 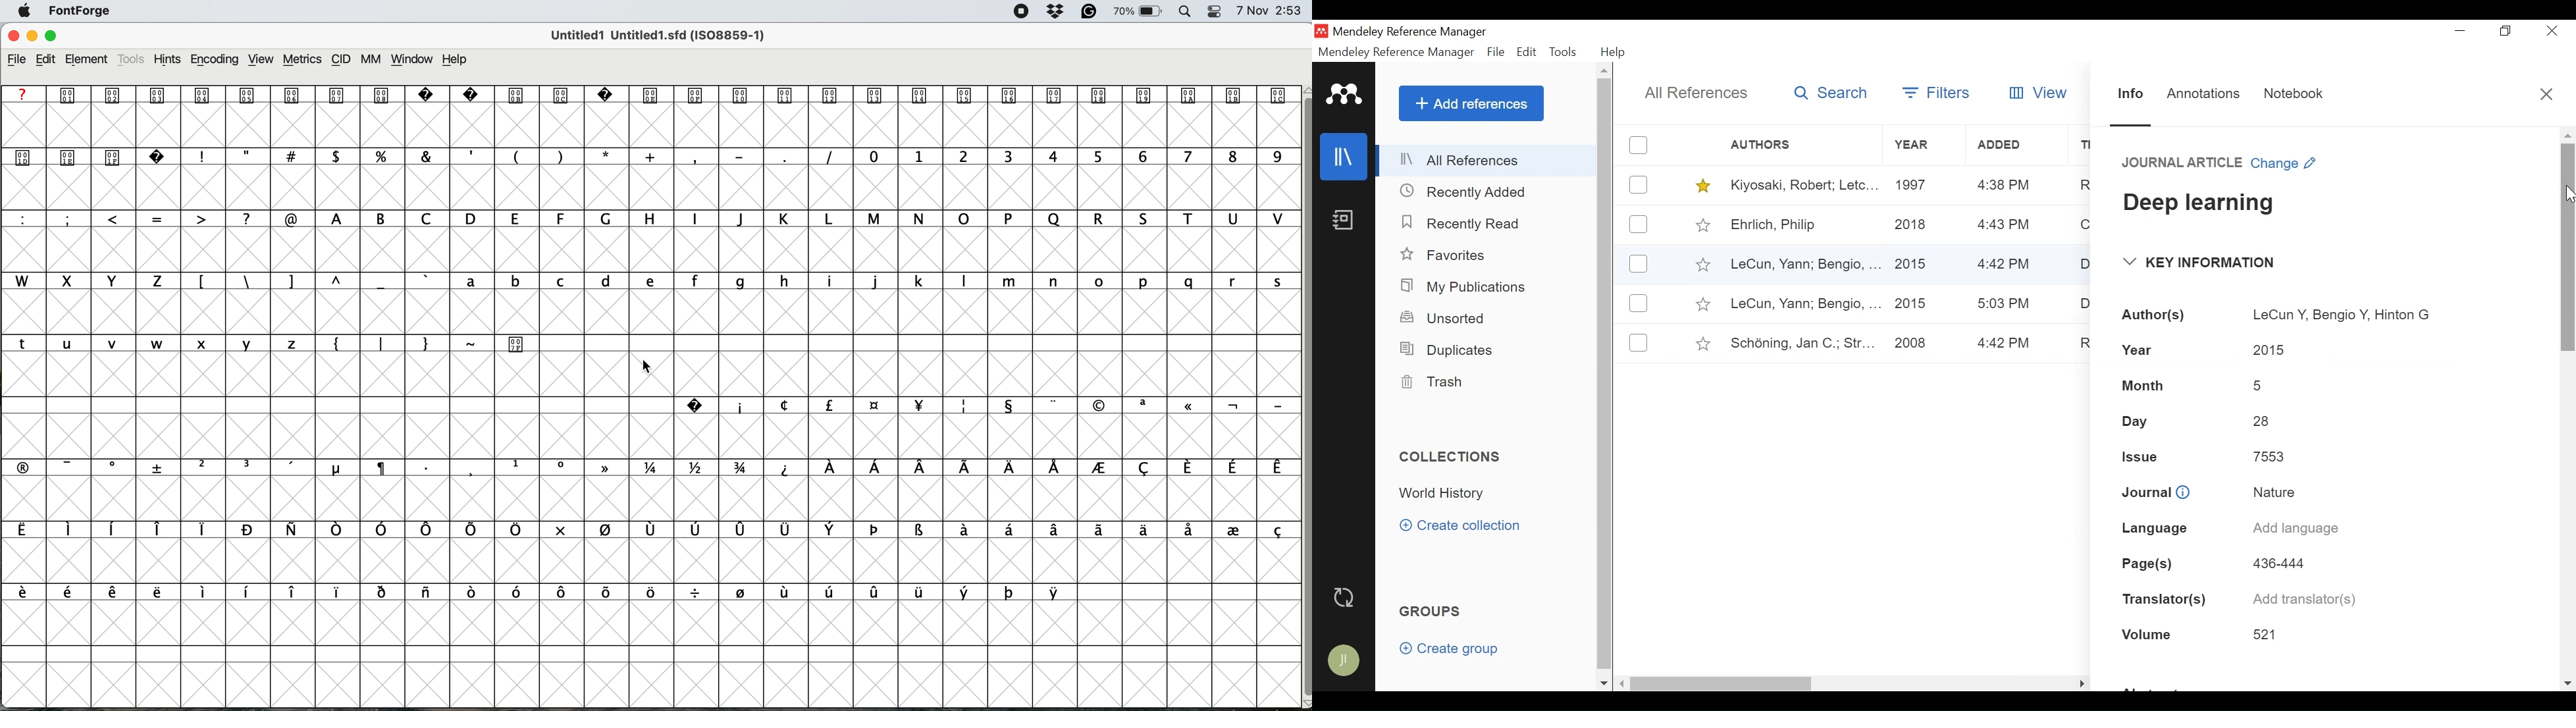 I want to click on Sync, so click(x=1347, y=598).